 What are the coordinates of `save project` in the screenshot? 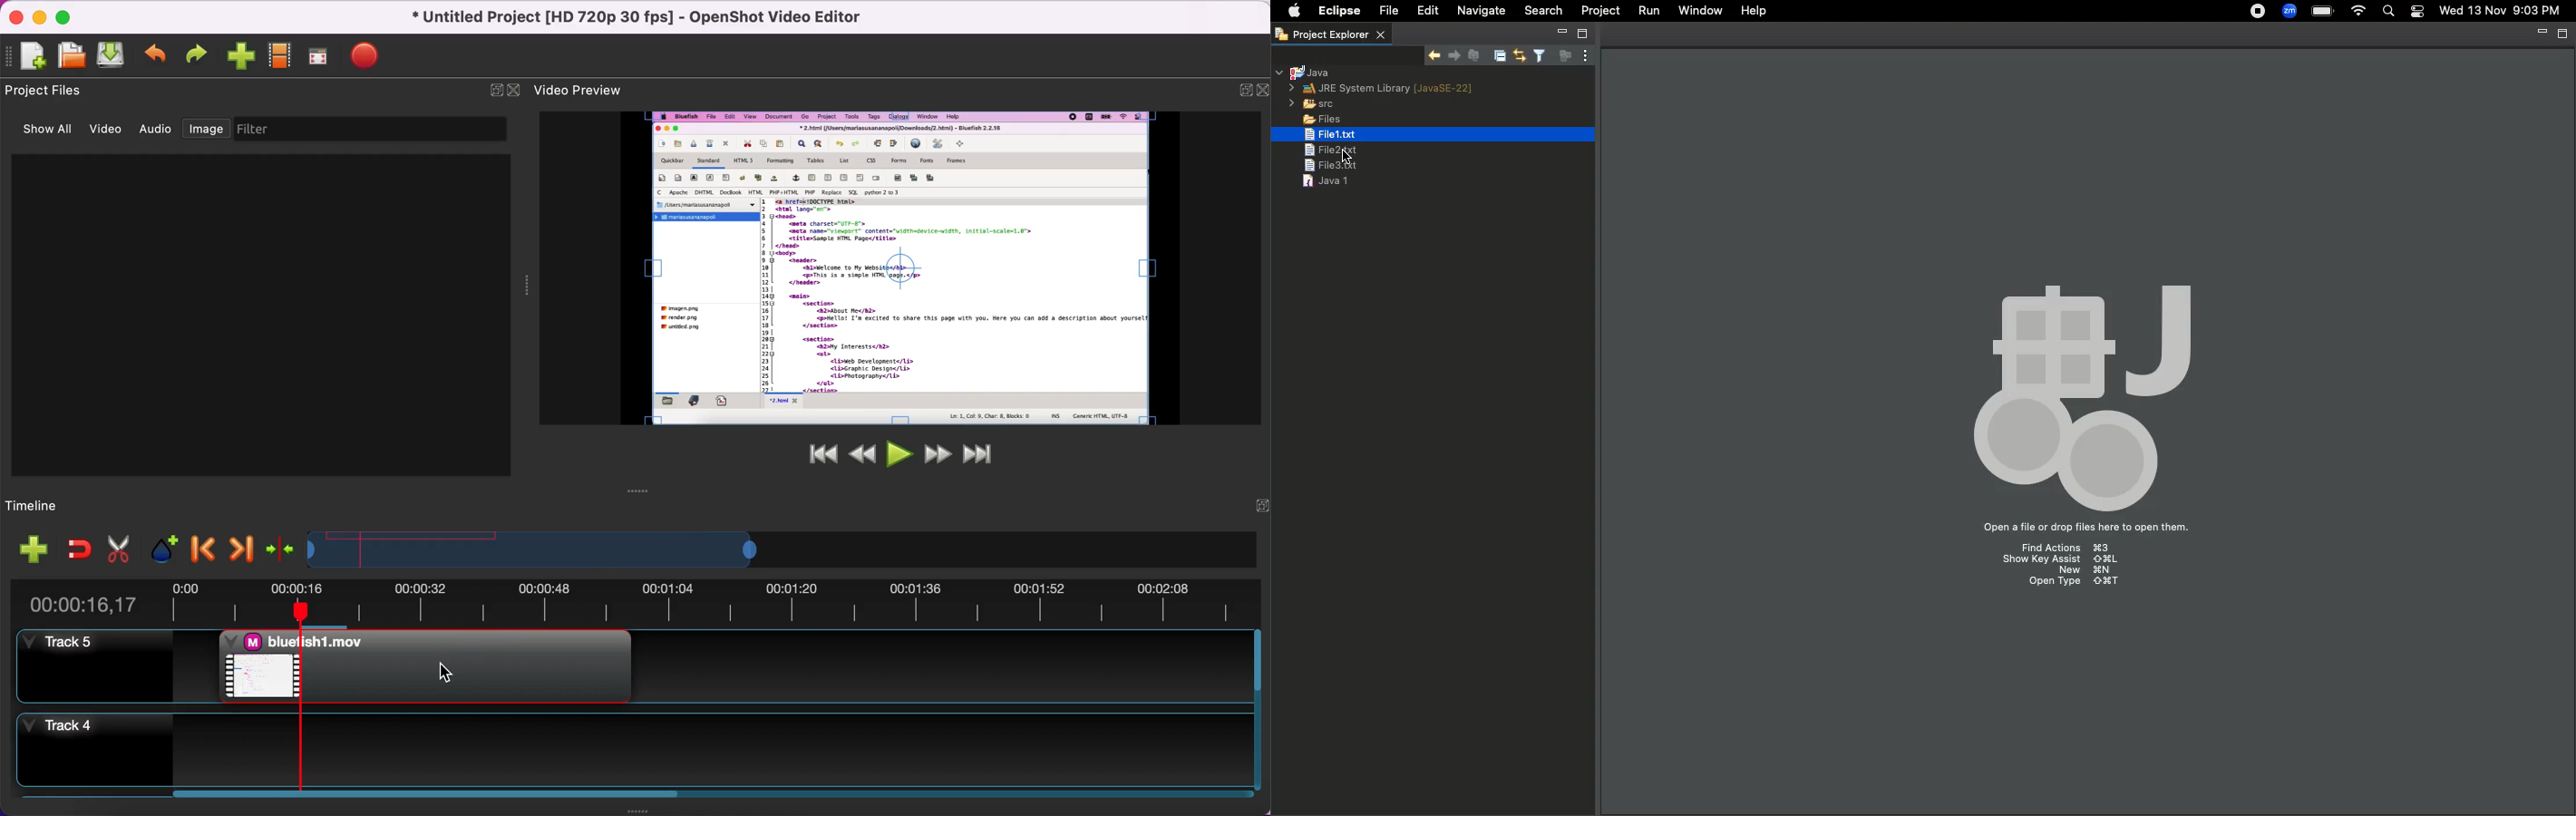 It's located at (114, 55).